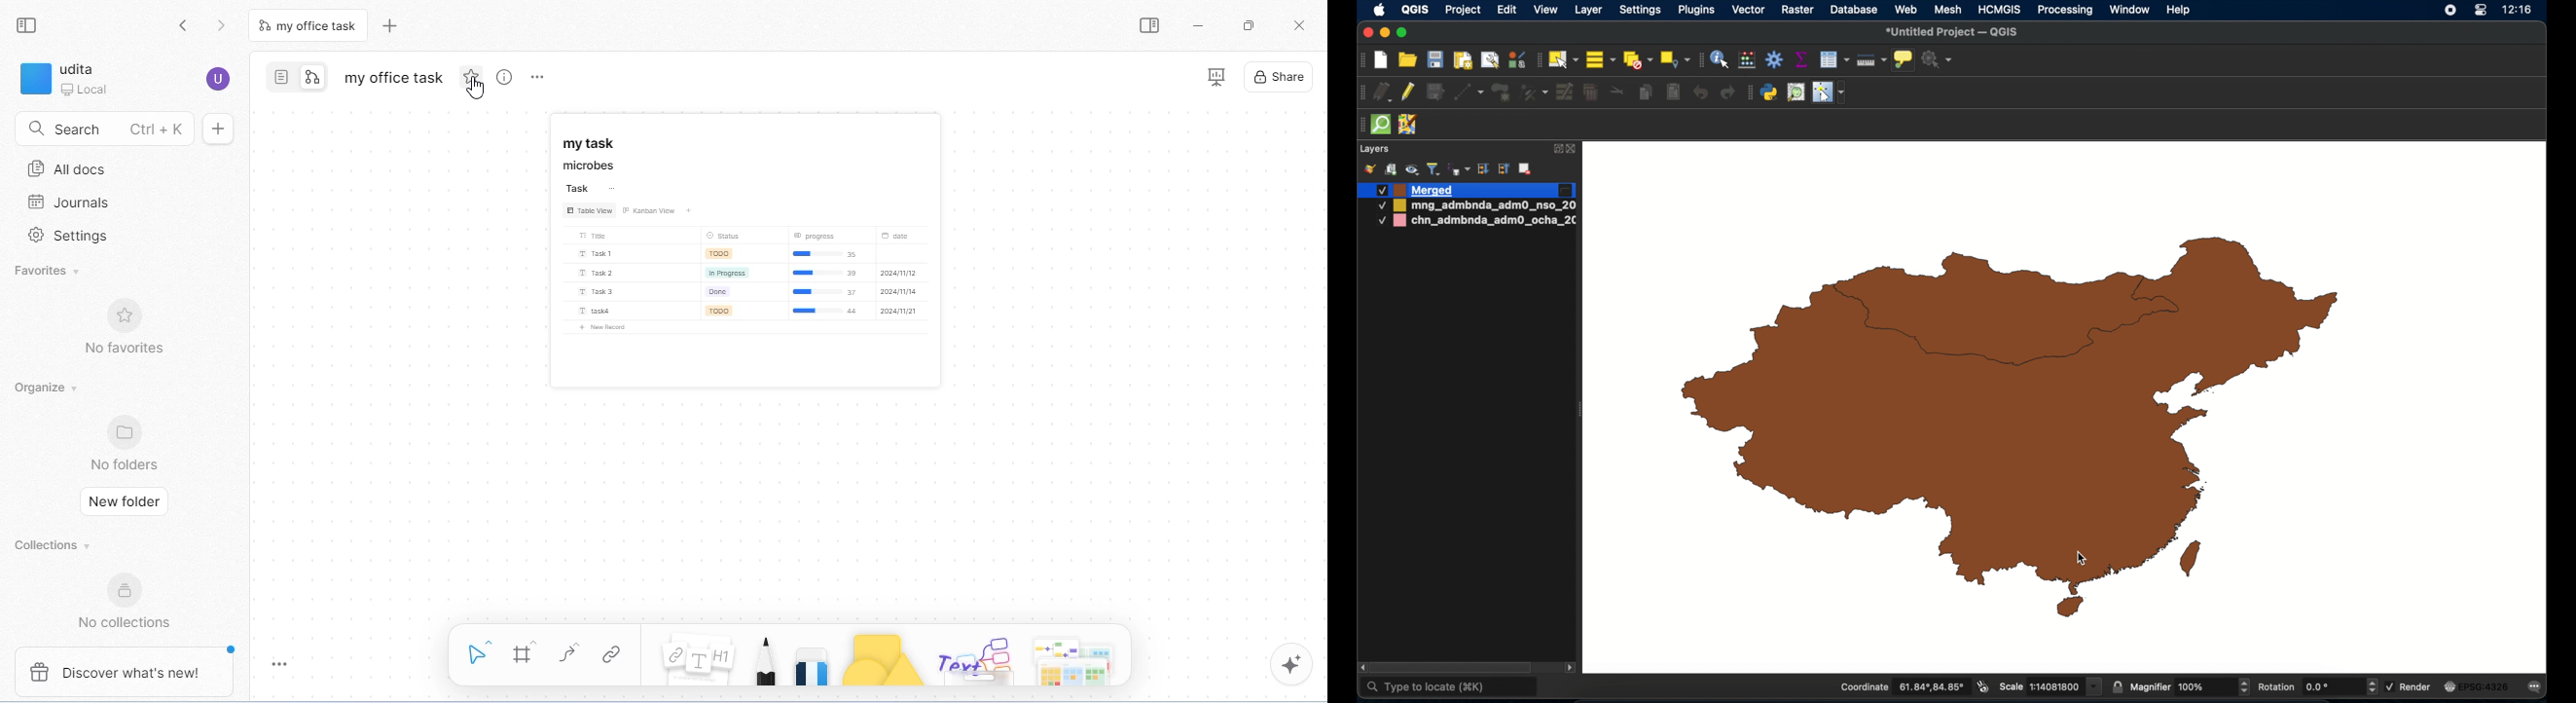 The height and width of the screenshot is (728, 2576). Describe the element at coordinates (2083, 558) in the screenshot. I see `cursor` at that location.